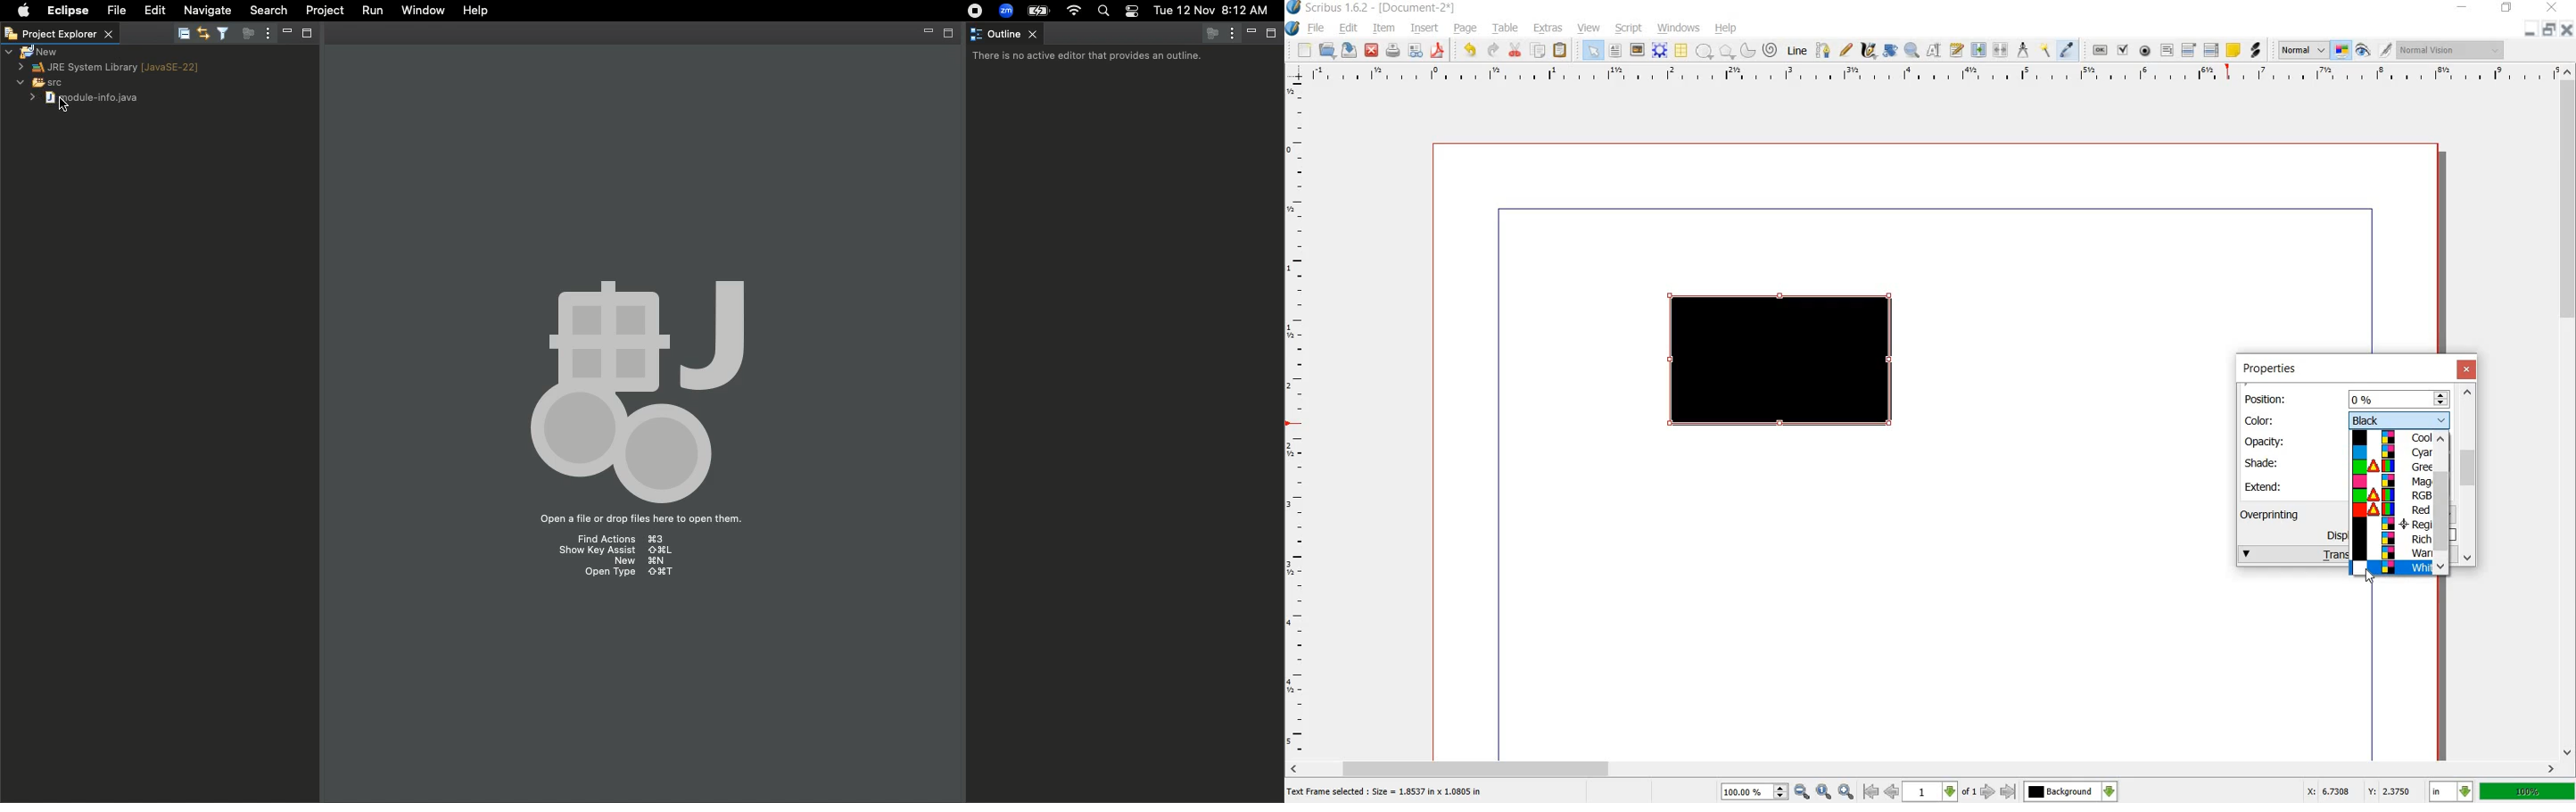 Image resolution: width=2576 pixels, height=812 pixels. I want to click on Focus, so click(1213, 33).